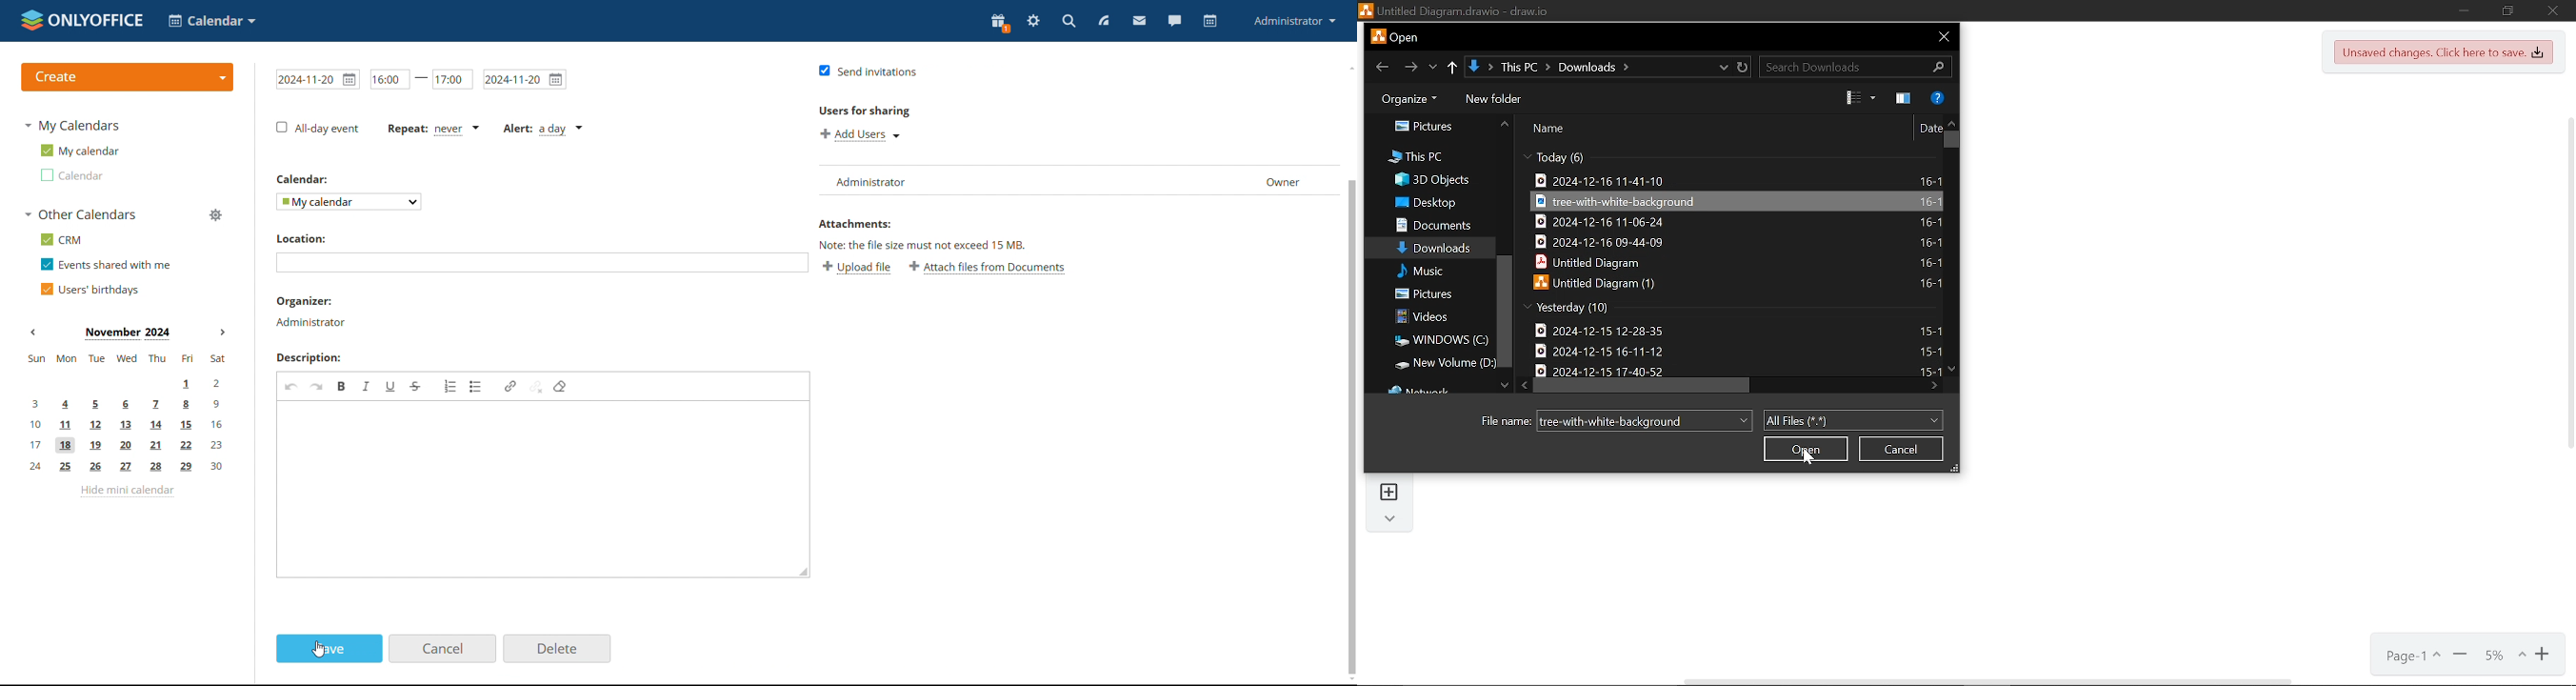 This screenshot has height=700, width=2576. I want to click on select application, so click(211, 21).